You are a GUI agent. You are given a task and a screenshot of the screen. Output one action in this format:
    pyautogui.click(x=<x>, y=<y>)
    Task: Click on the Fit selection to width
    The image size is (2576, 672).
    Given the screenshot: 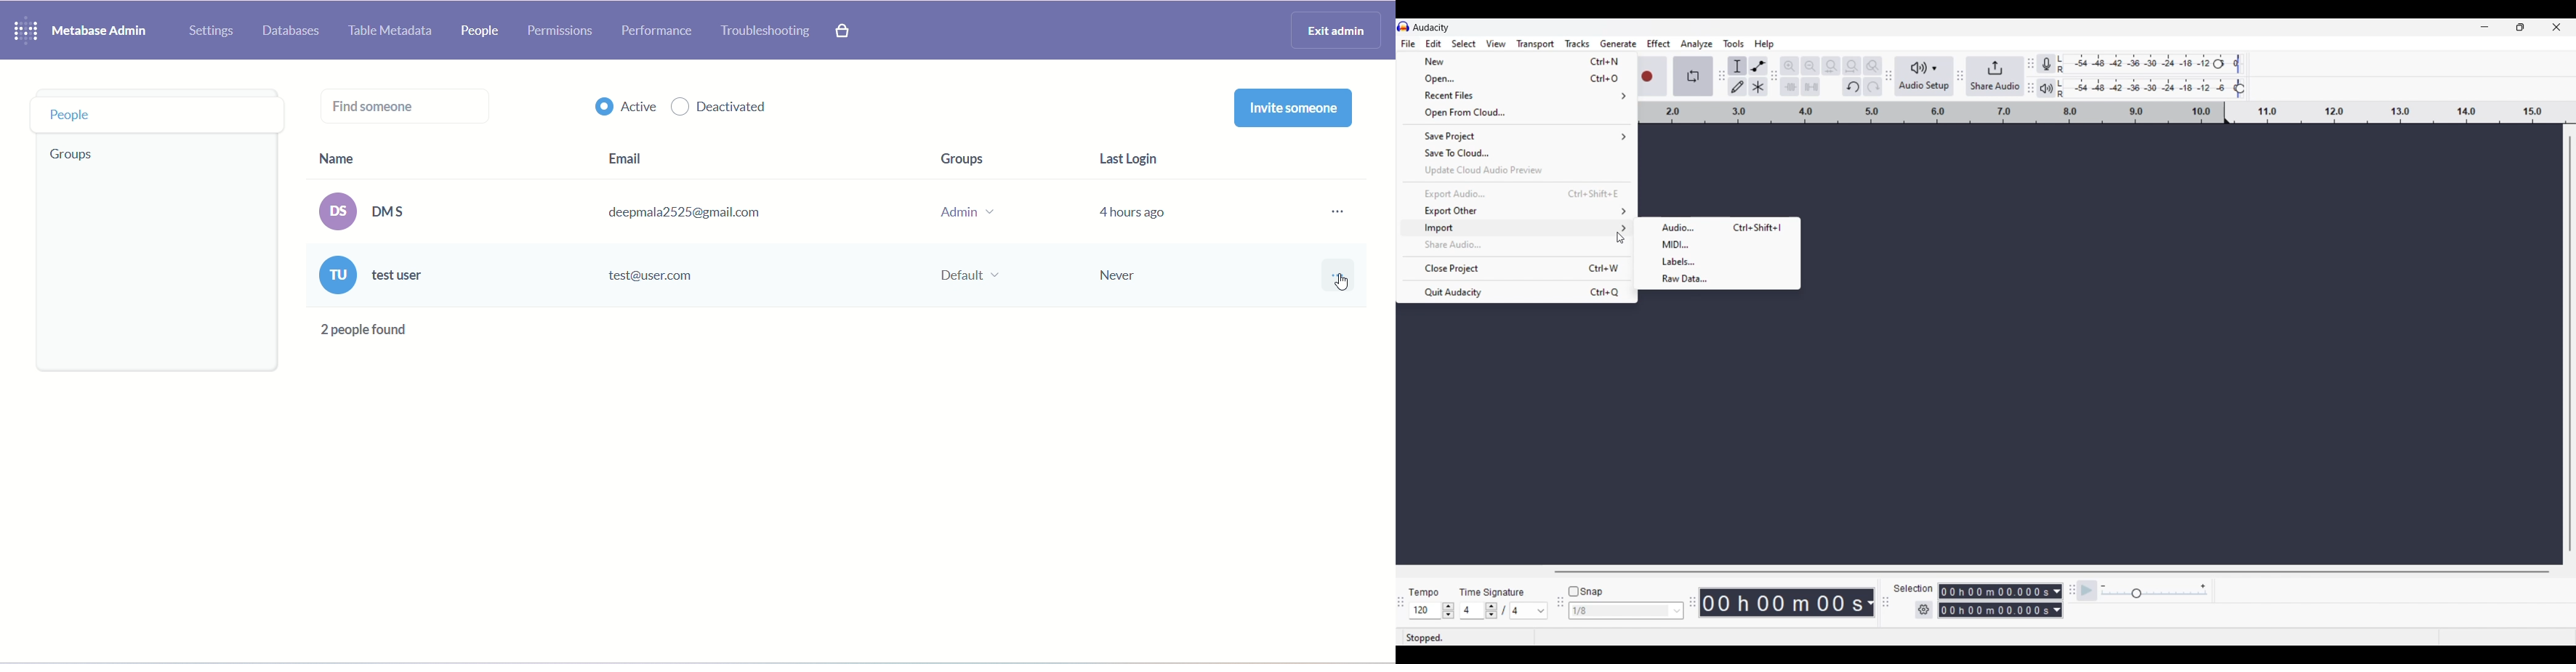 What is the action you would take?
    pyautogui.click(x=1831, y=66)
    